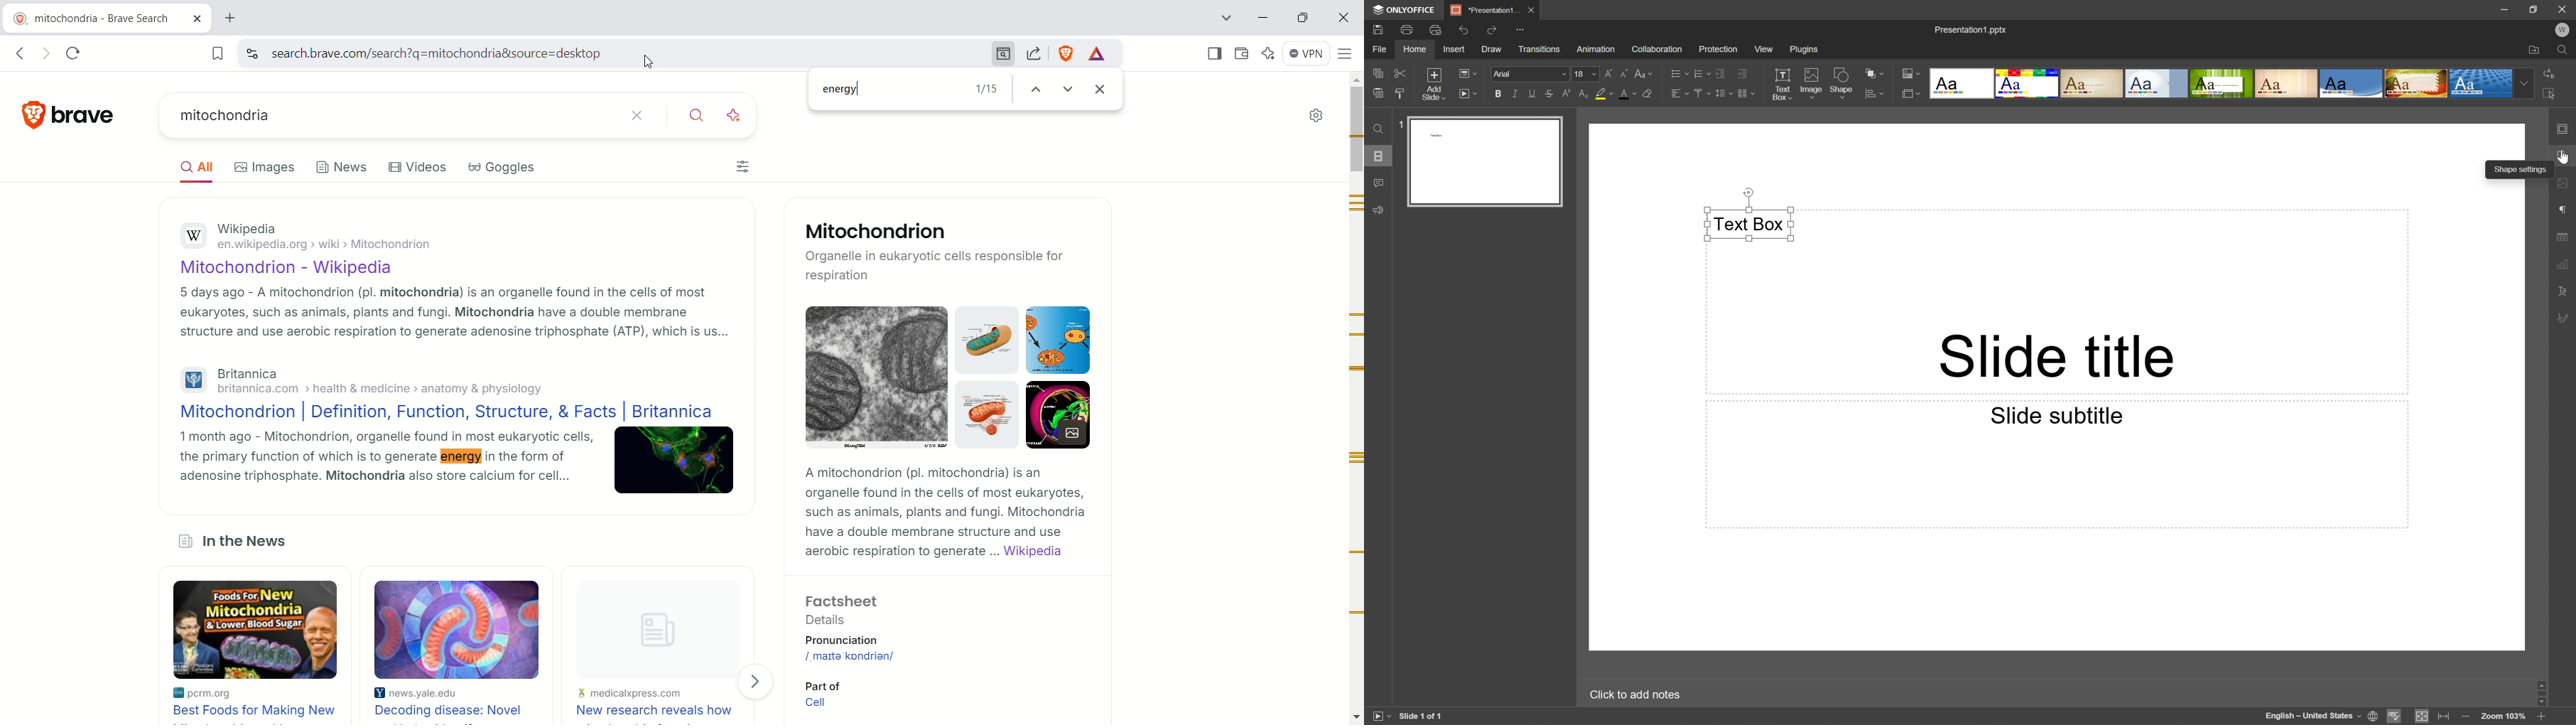 Image resolution: width=2576 pixels, height=728 pixels. What do you see at coordinates (1623, 73) in the screenshot?
I see `Decrement font size` at bounding box center [1623, 73].